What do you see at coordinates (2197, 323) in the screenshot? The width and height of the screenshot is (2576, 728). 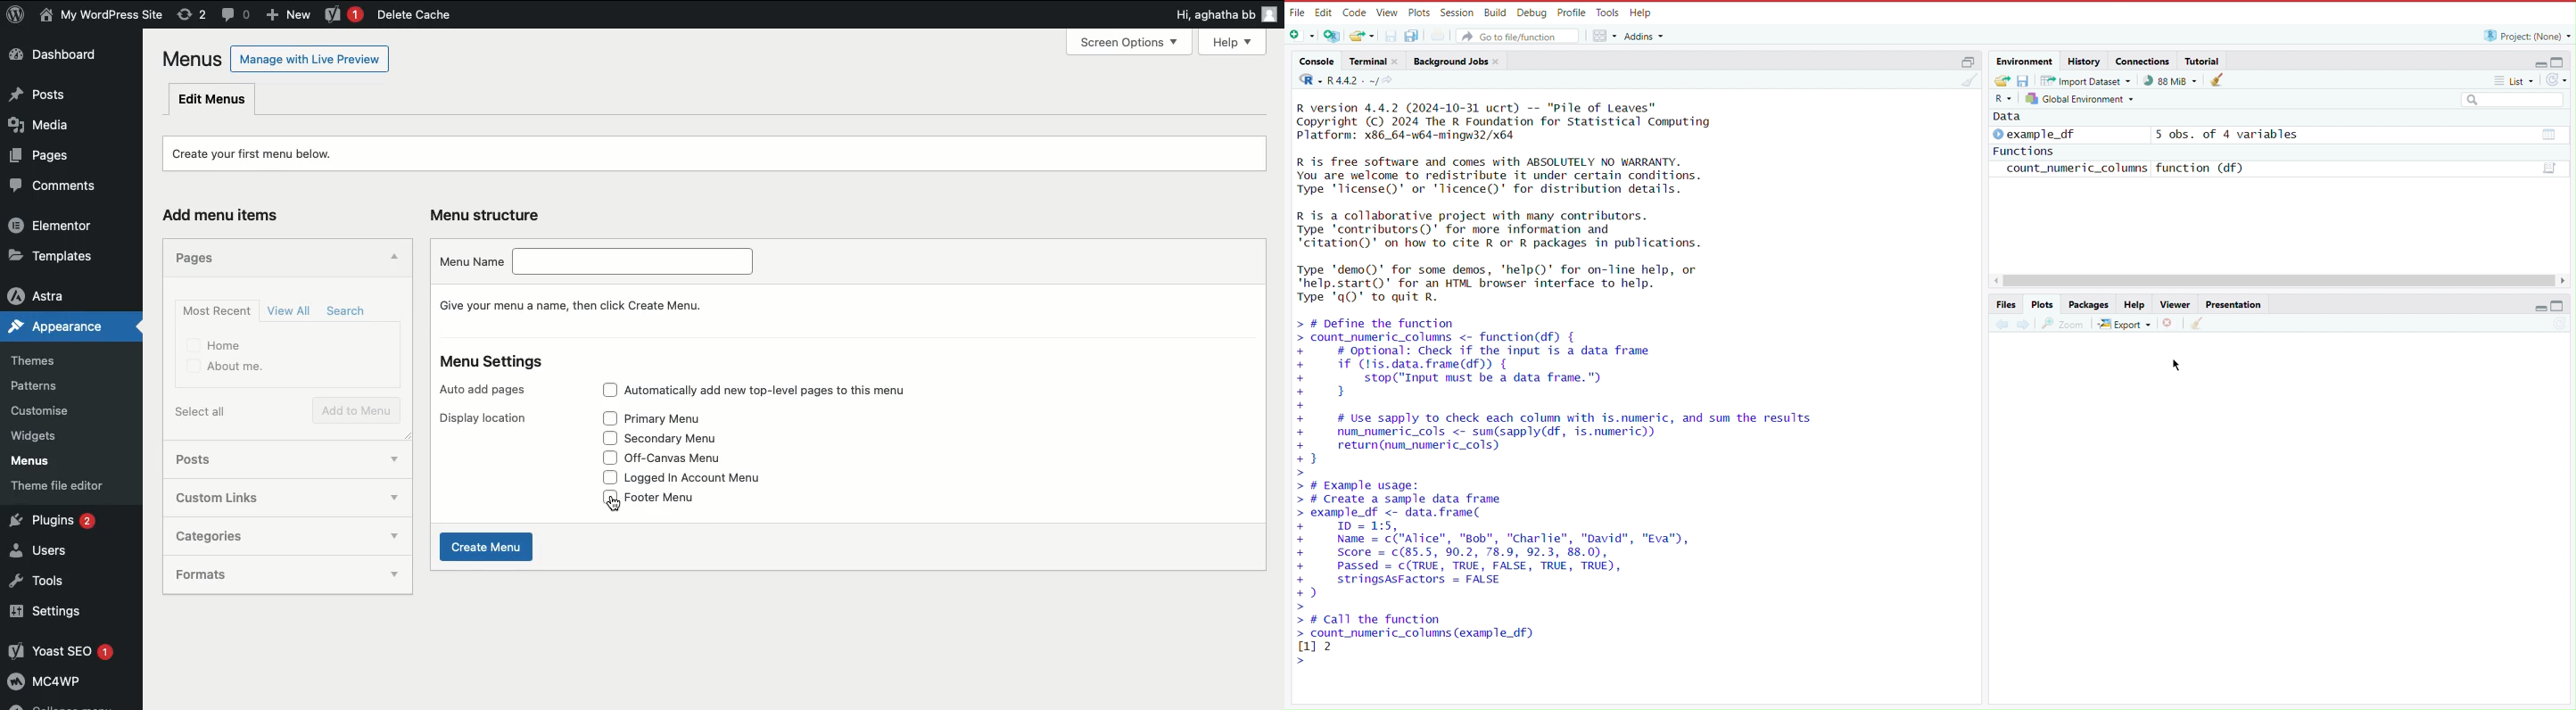 I see `Clear console (Ctrl +L)` at bounding box center [2197, 323].